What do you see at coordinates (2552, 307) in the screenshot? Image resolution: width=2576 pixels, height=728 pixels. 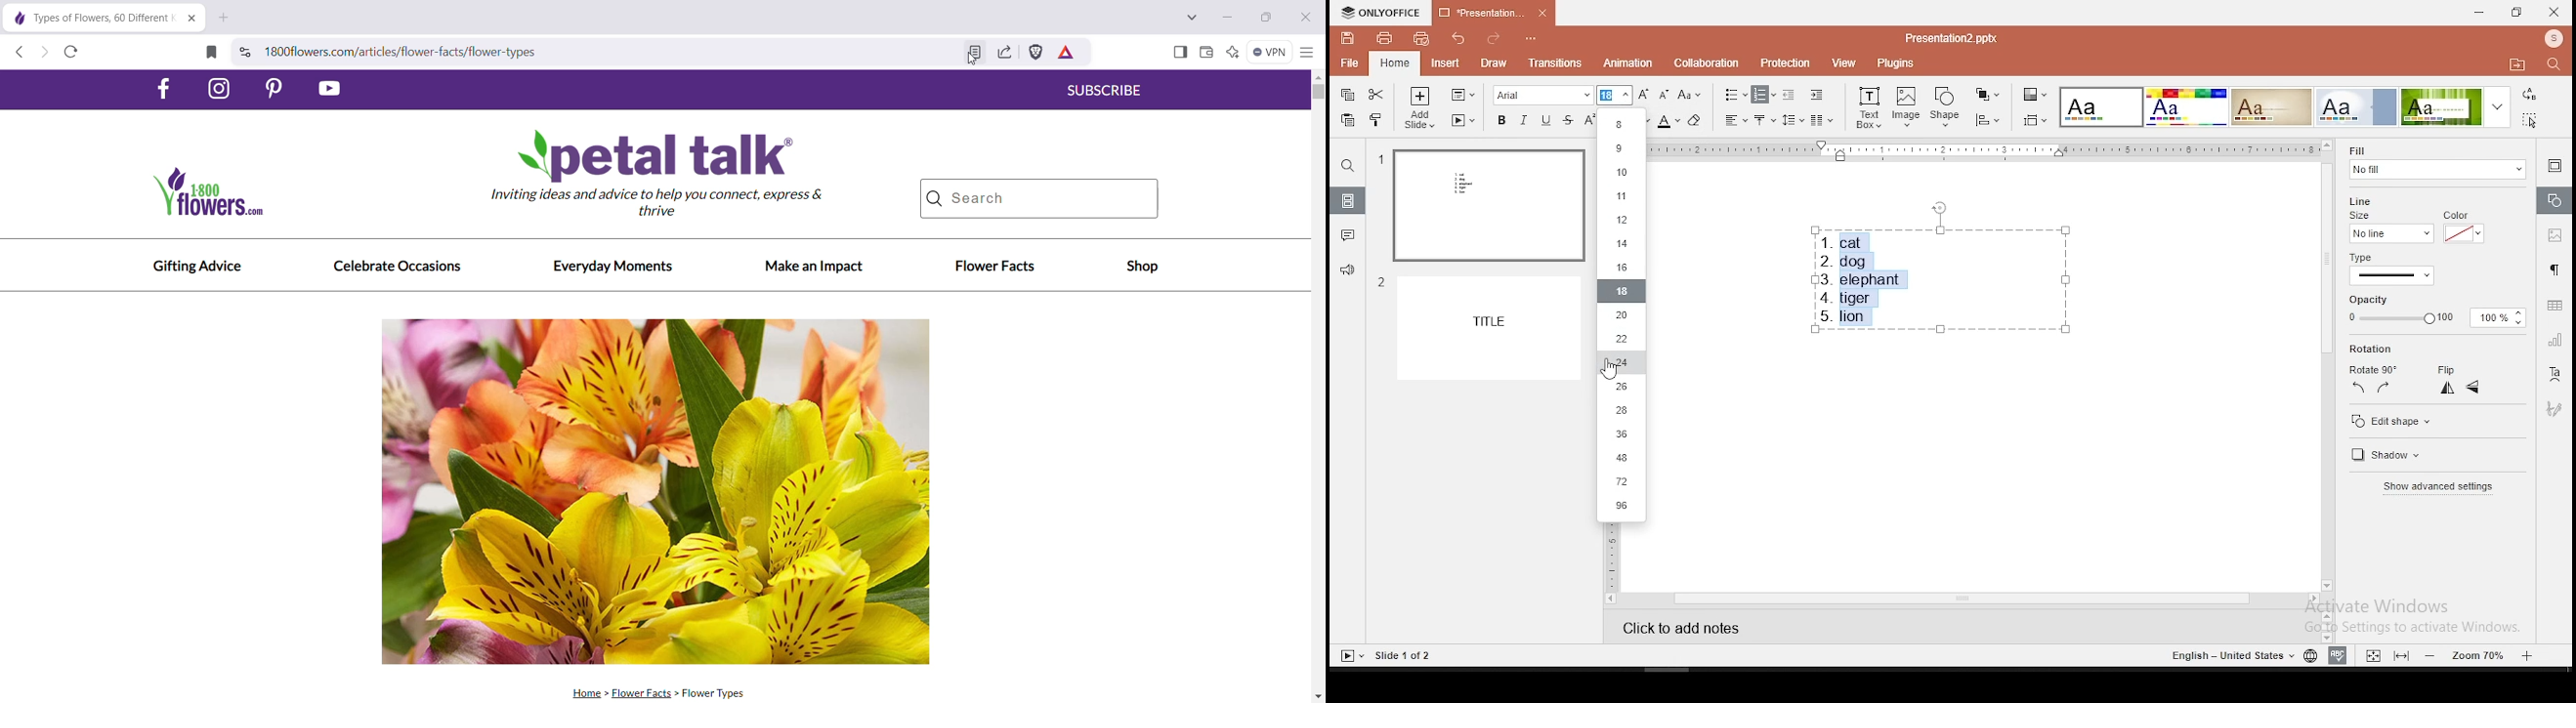 I see `table settings` at bounding box center [2552, 307].